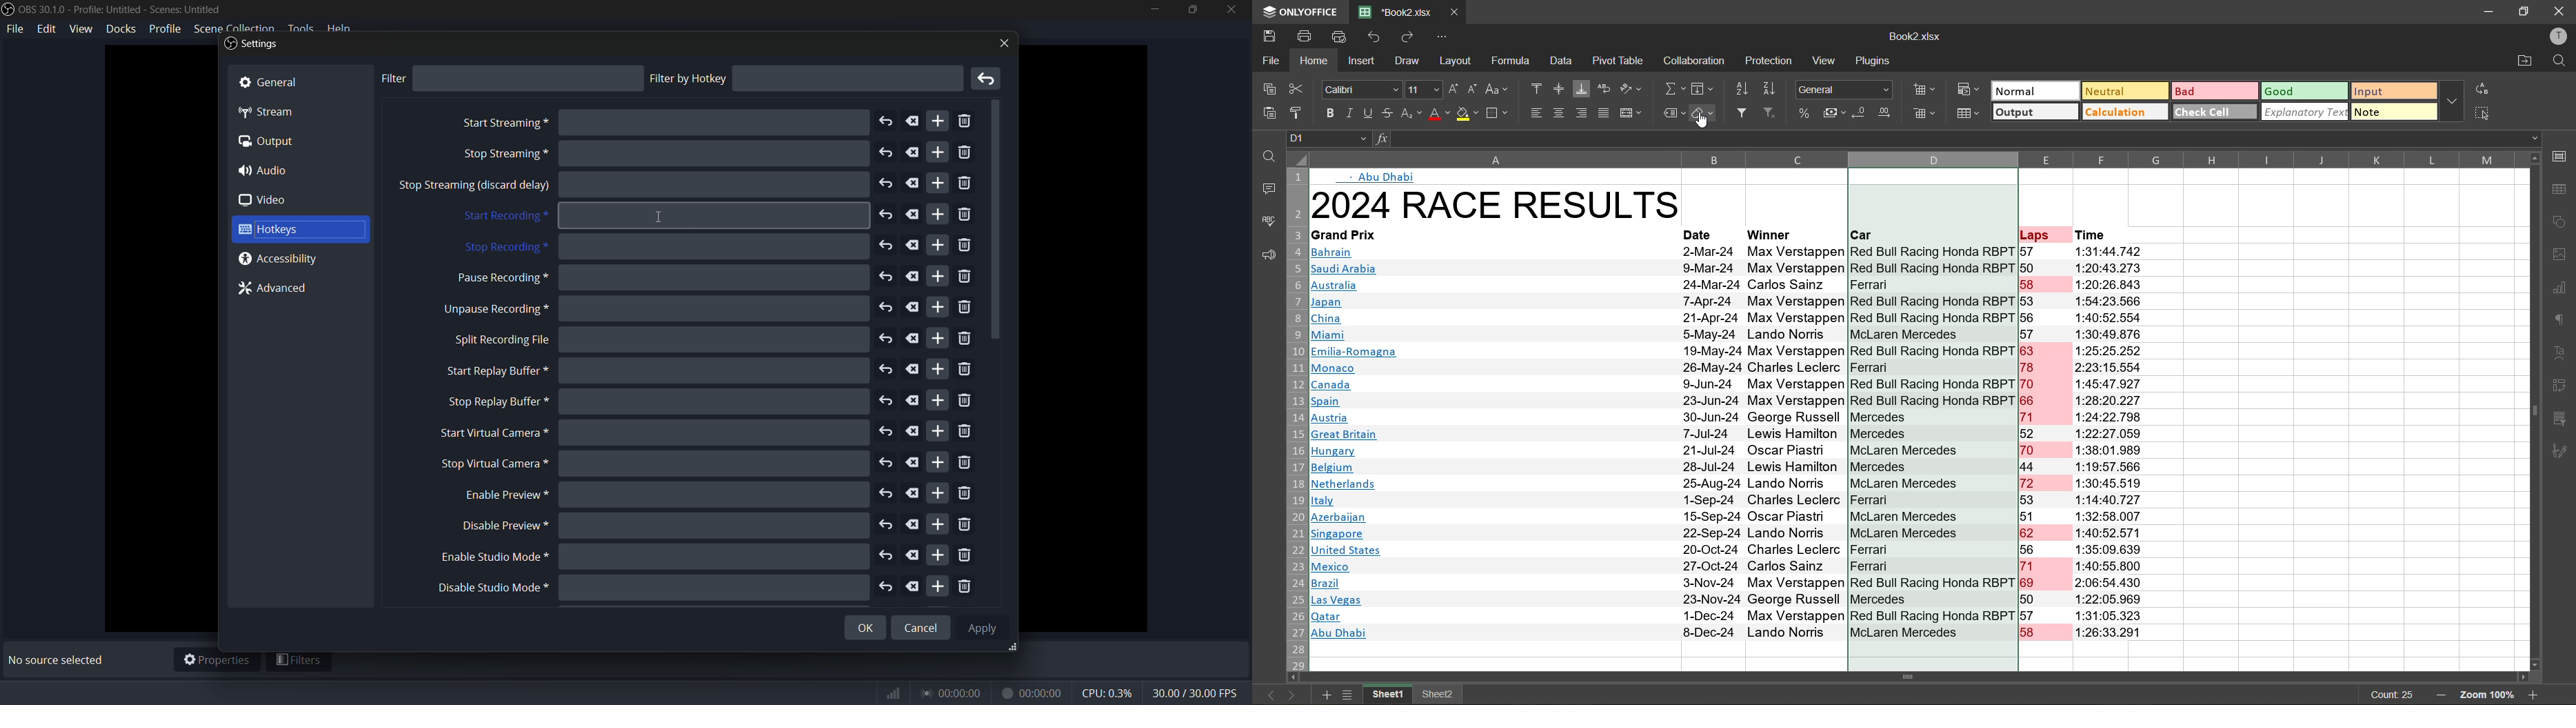 The width and height of the screenshot is (2576, 728). Describe the element at coordinates (913, 120) in the screenshot. I see `delete` at that location.